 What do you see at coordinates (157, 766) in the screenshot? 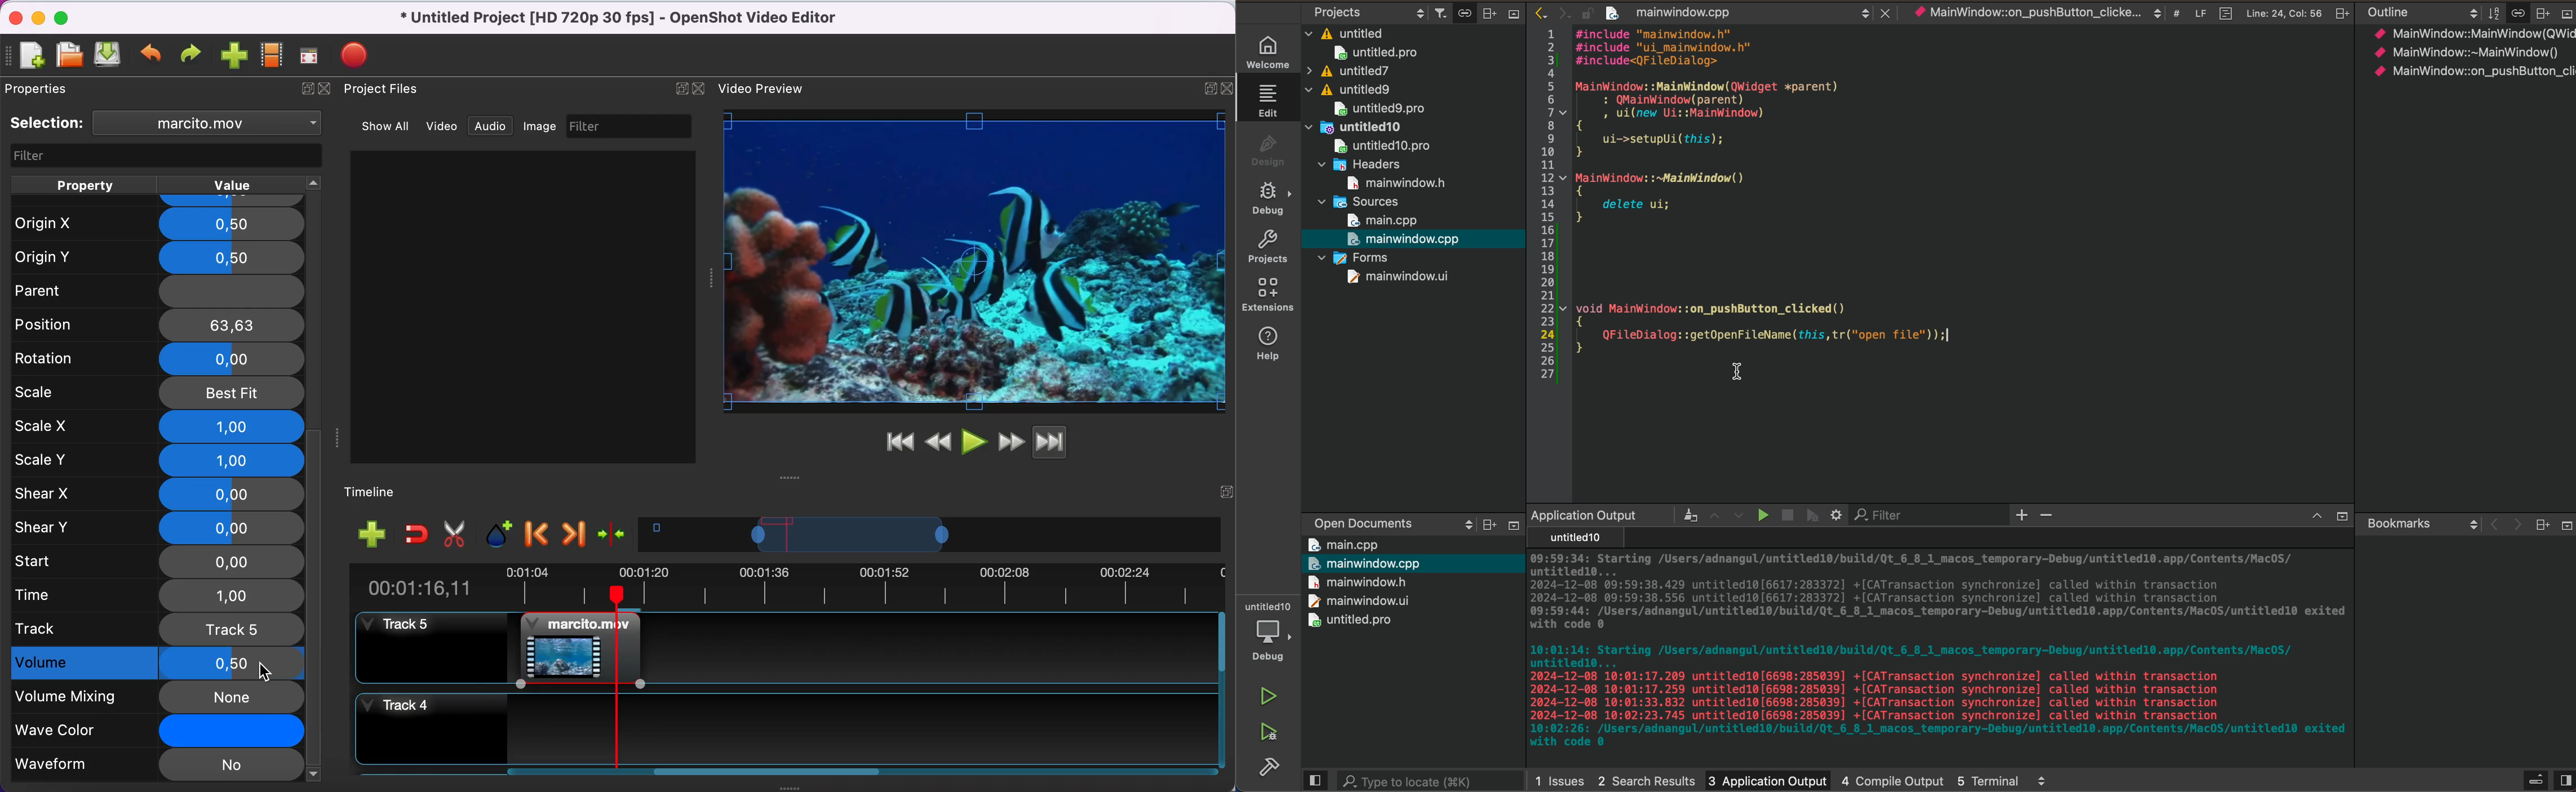
I see `waveform no` at bounding box center [157, 766].